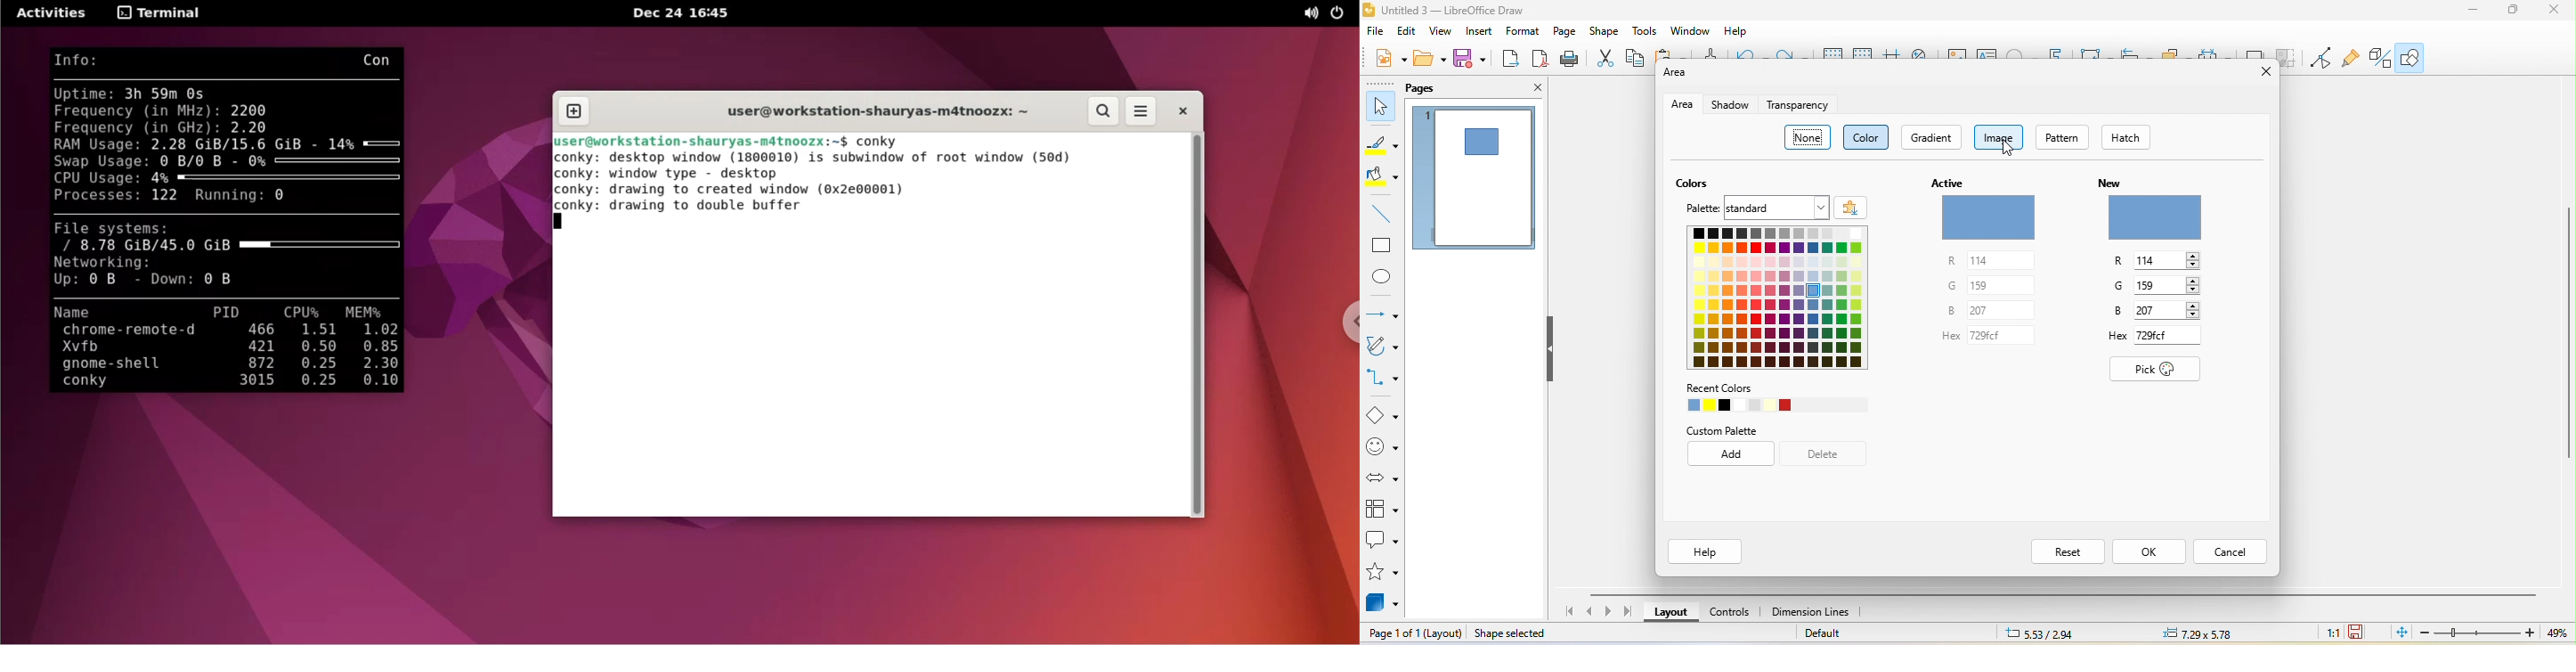  What do you see at coordinates (1573, 61) in the screenshot?
I see `print` at bounding box center [1573, 61].